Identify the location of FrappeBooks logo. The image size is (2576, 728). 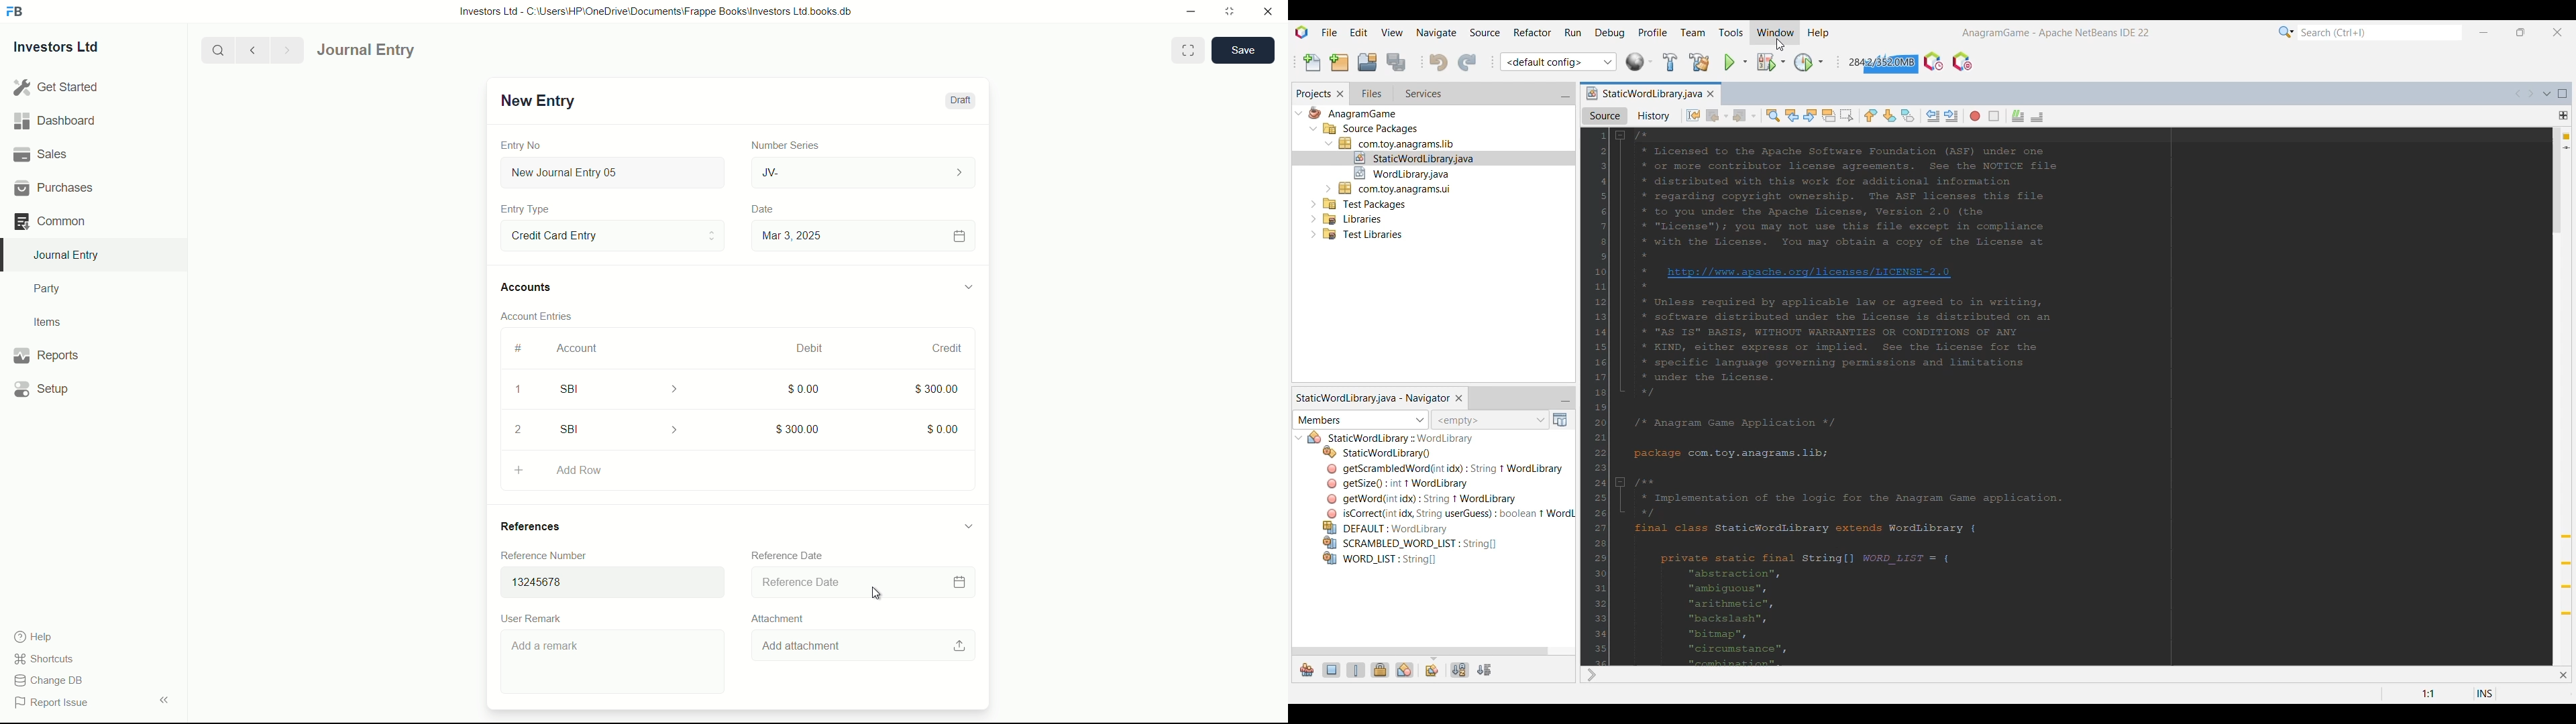
(15, 12).